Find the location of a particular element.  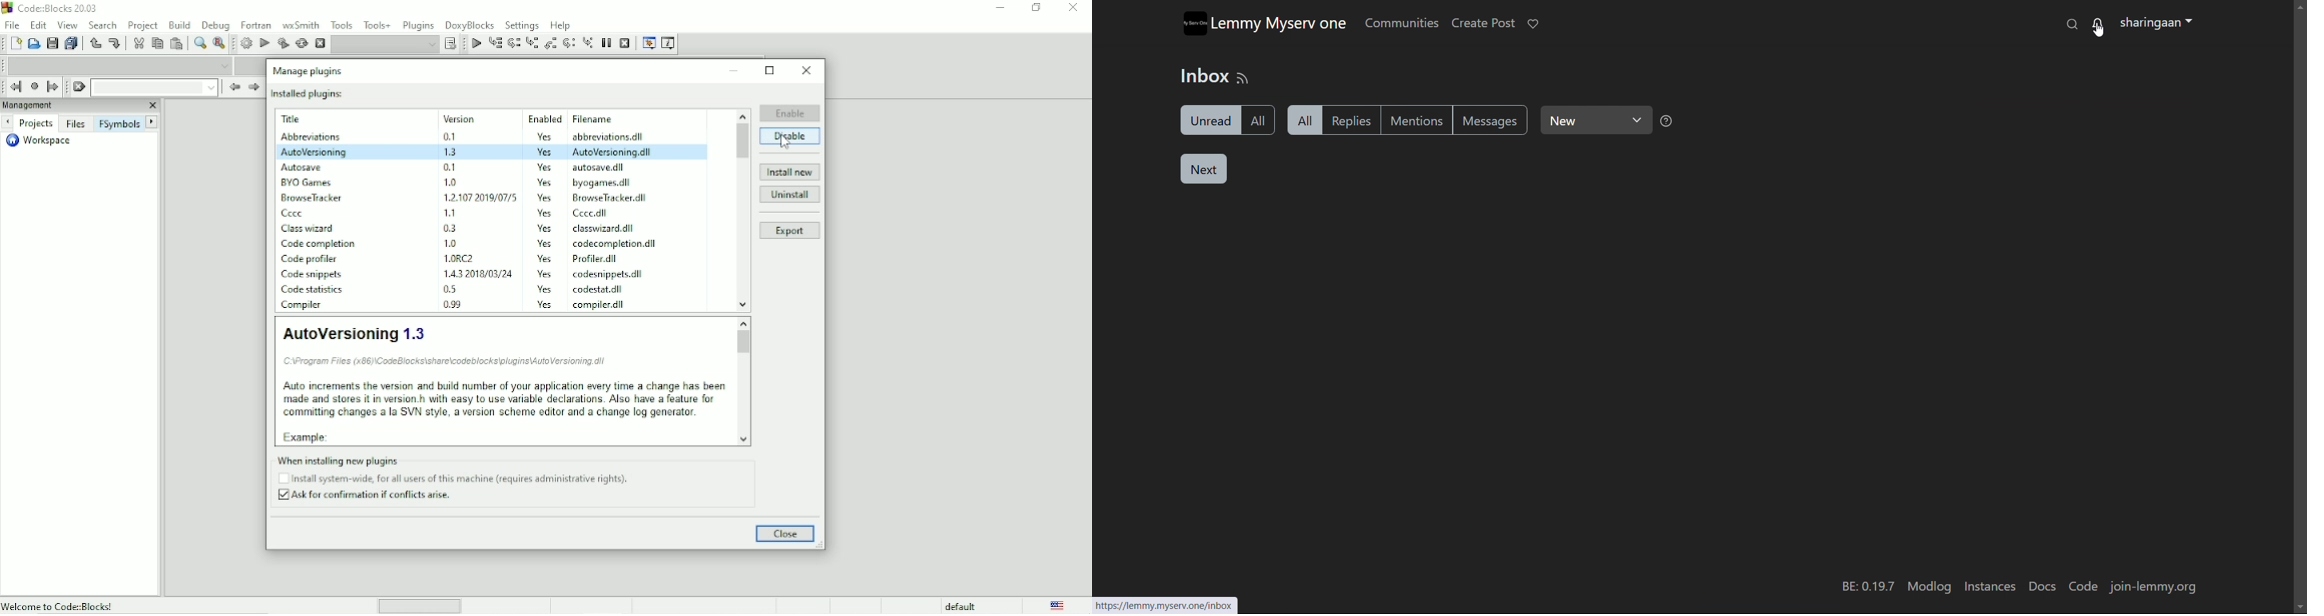

Yes is located at coordinates (540, 167).